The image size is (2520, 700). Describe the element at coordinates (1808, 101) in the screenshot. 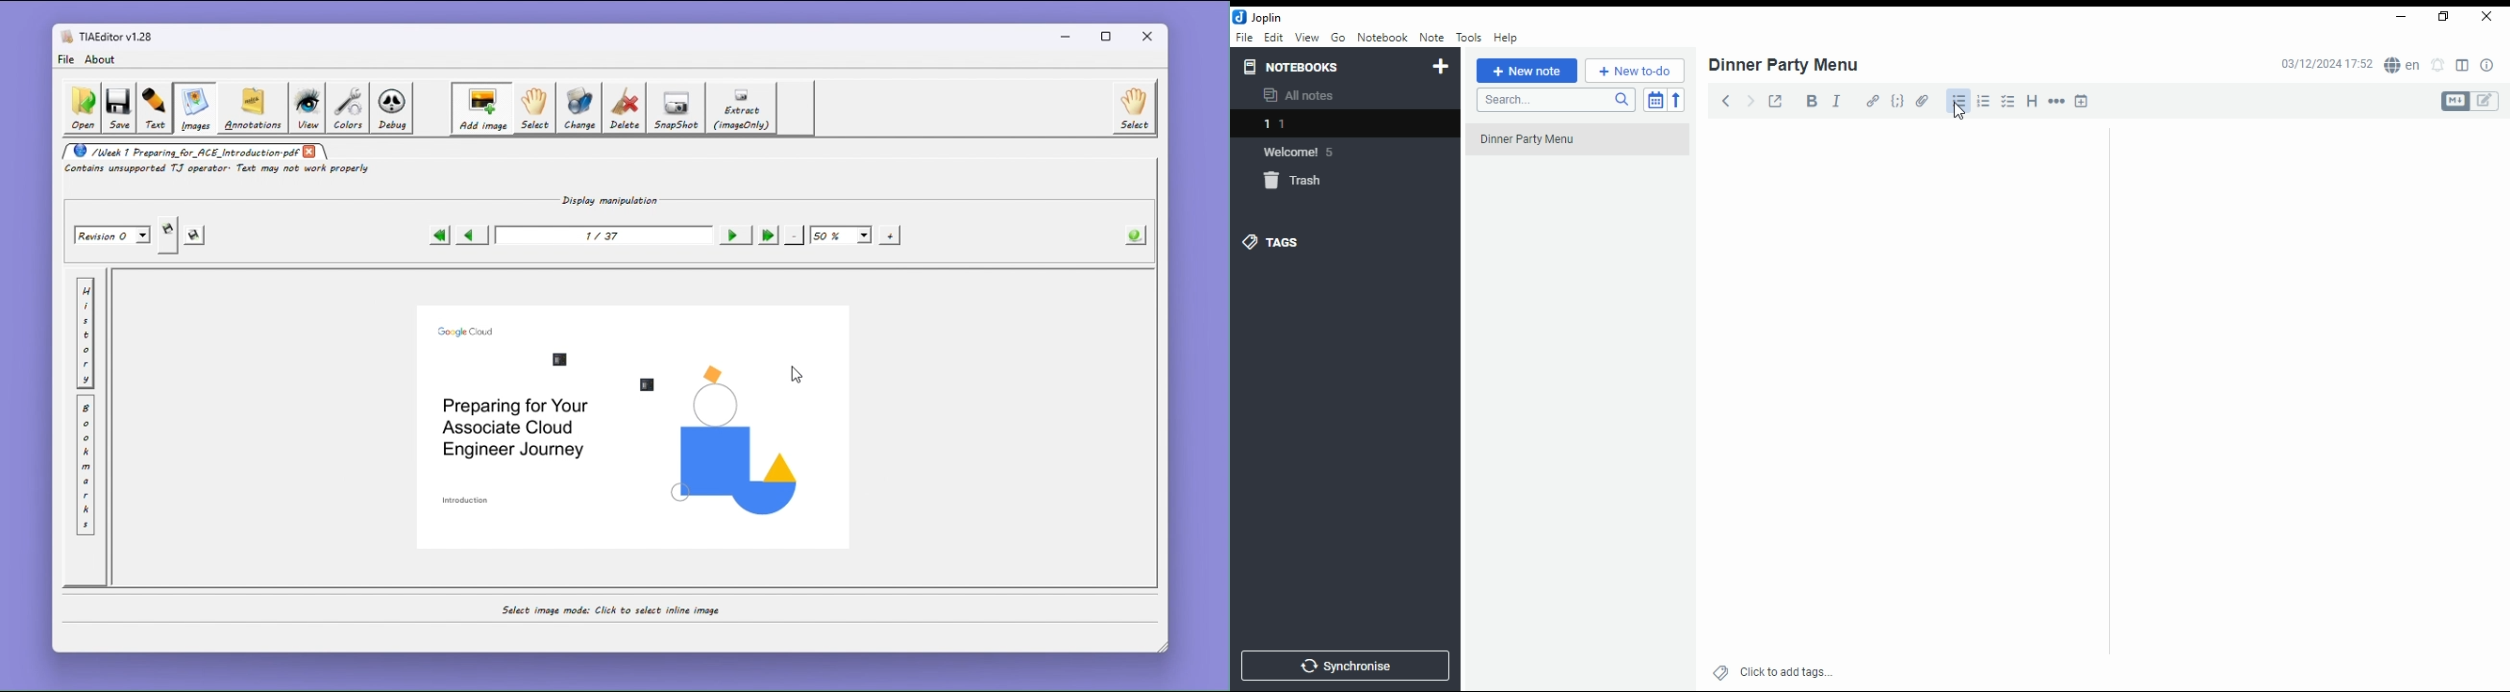

I see `bold` at that location.